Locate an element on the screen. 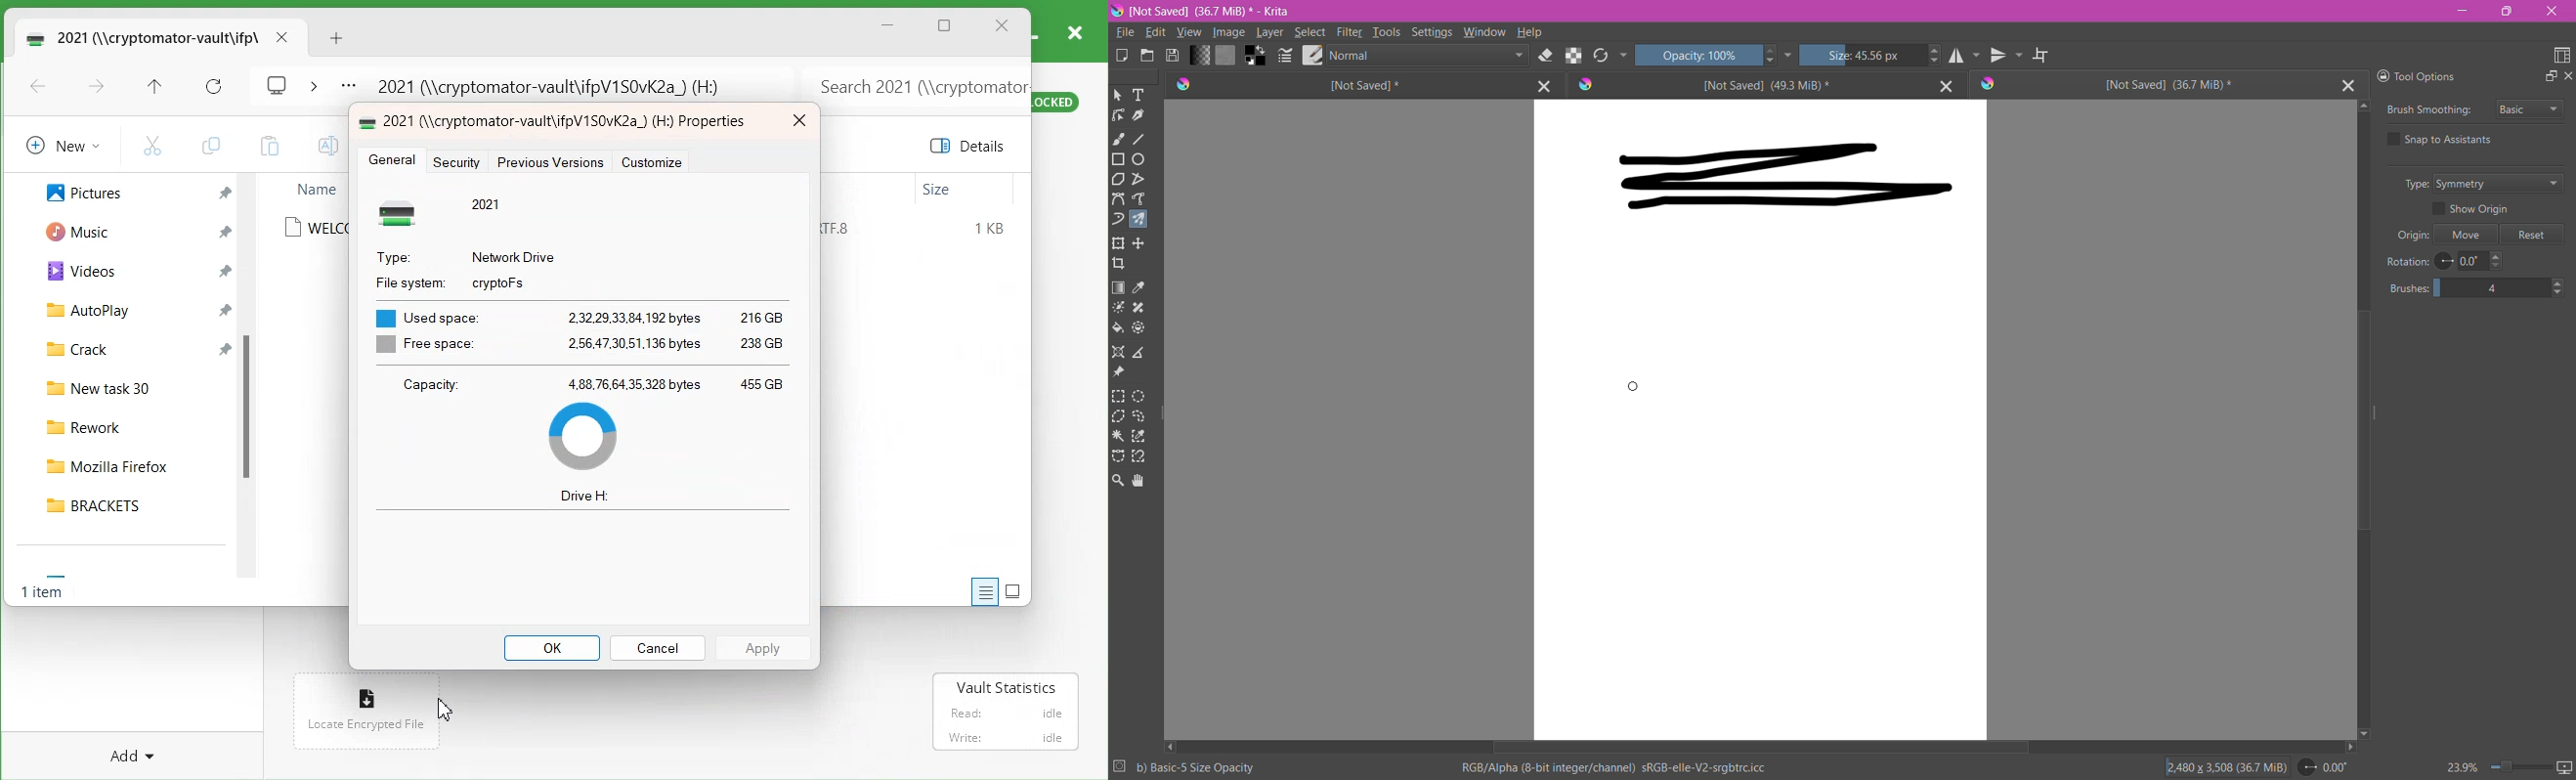 The height and width of the screenshot is (784, 2576). Go forward is located at coordinates (97, 88).